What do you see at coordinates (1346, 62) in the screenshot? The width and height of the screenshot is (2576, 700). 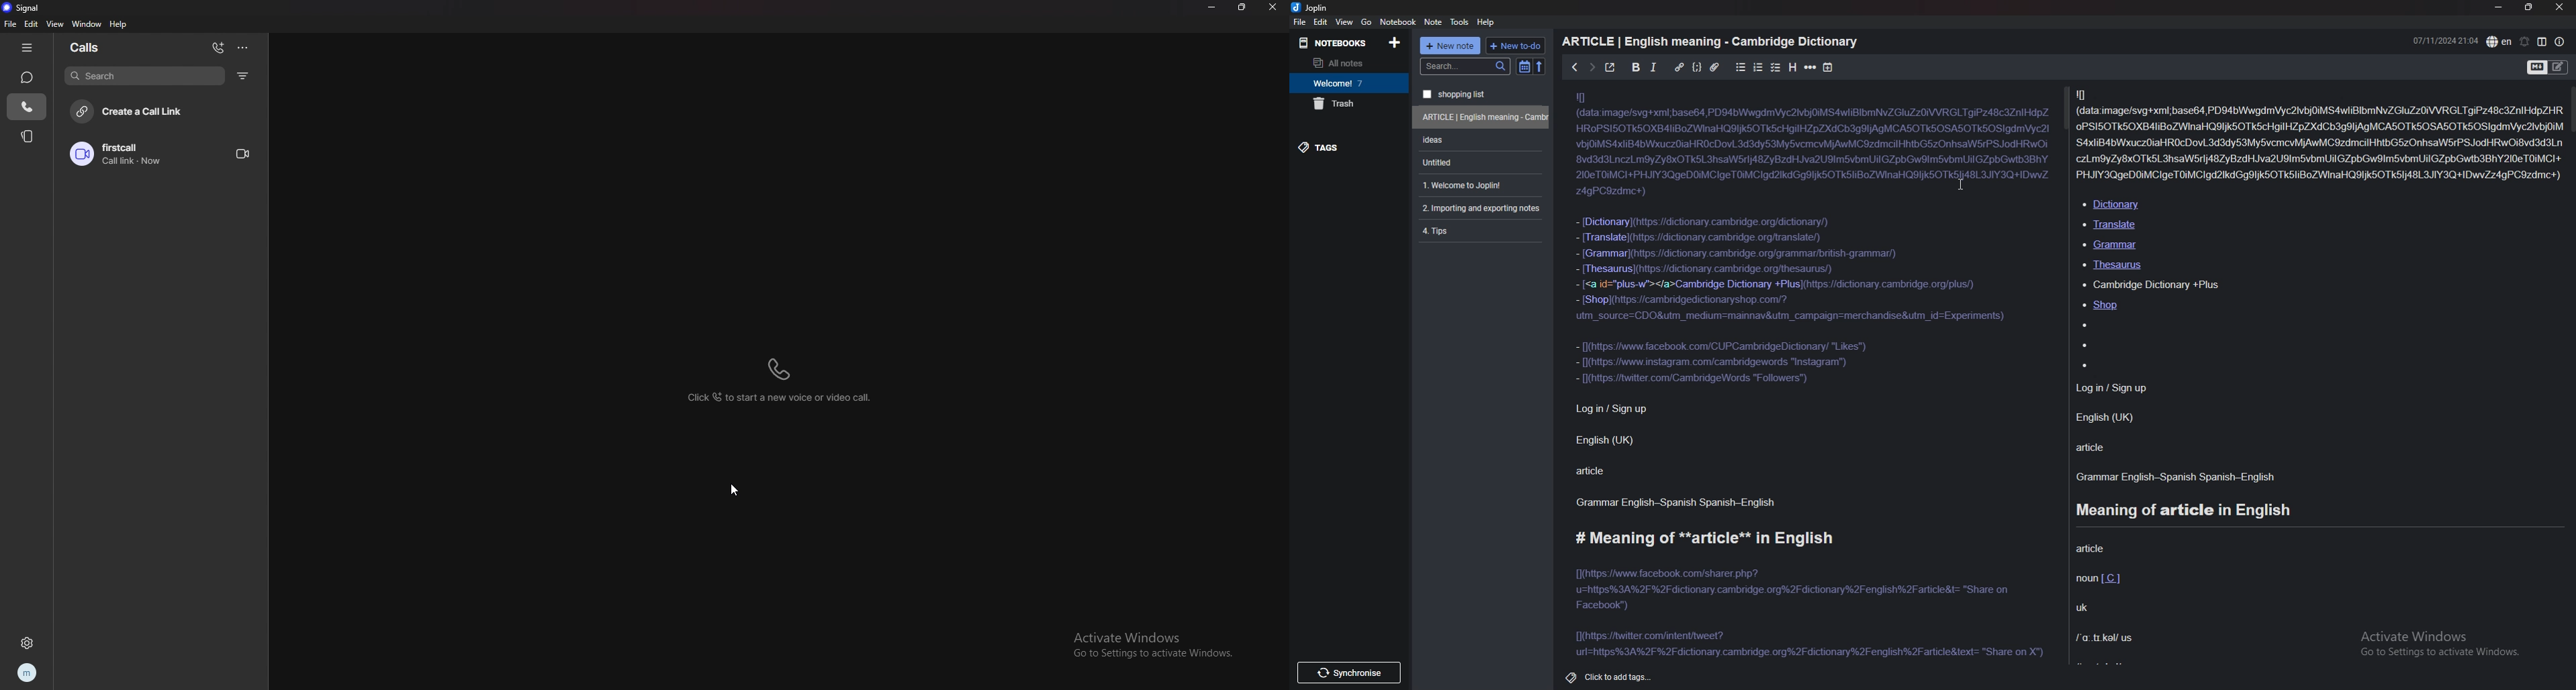 I see `all notes` at bounding box center [1346, 62].